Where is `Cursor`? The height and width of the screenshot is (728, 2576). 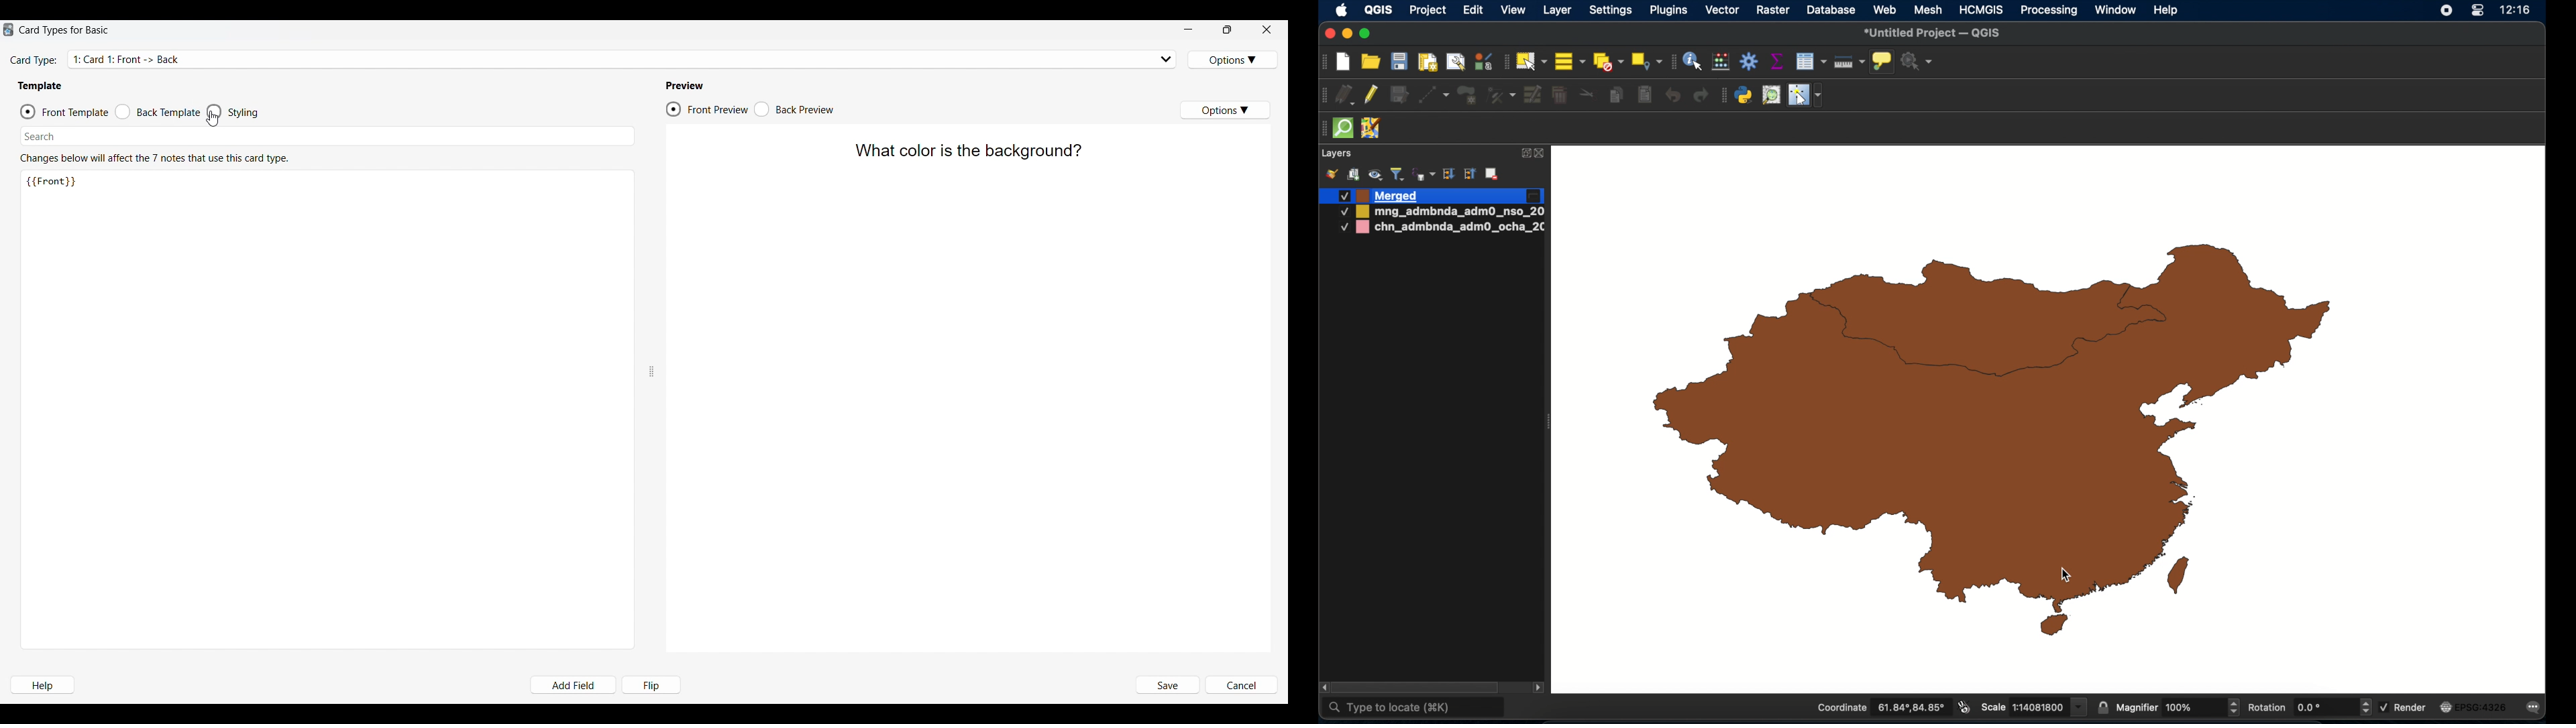
Cursor is located at coordinates (213, 119).